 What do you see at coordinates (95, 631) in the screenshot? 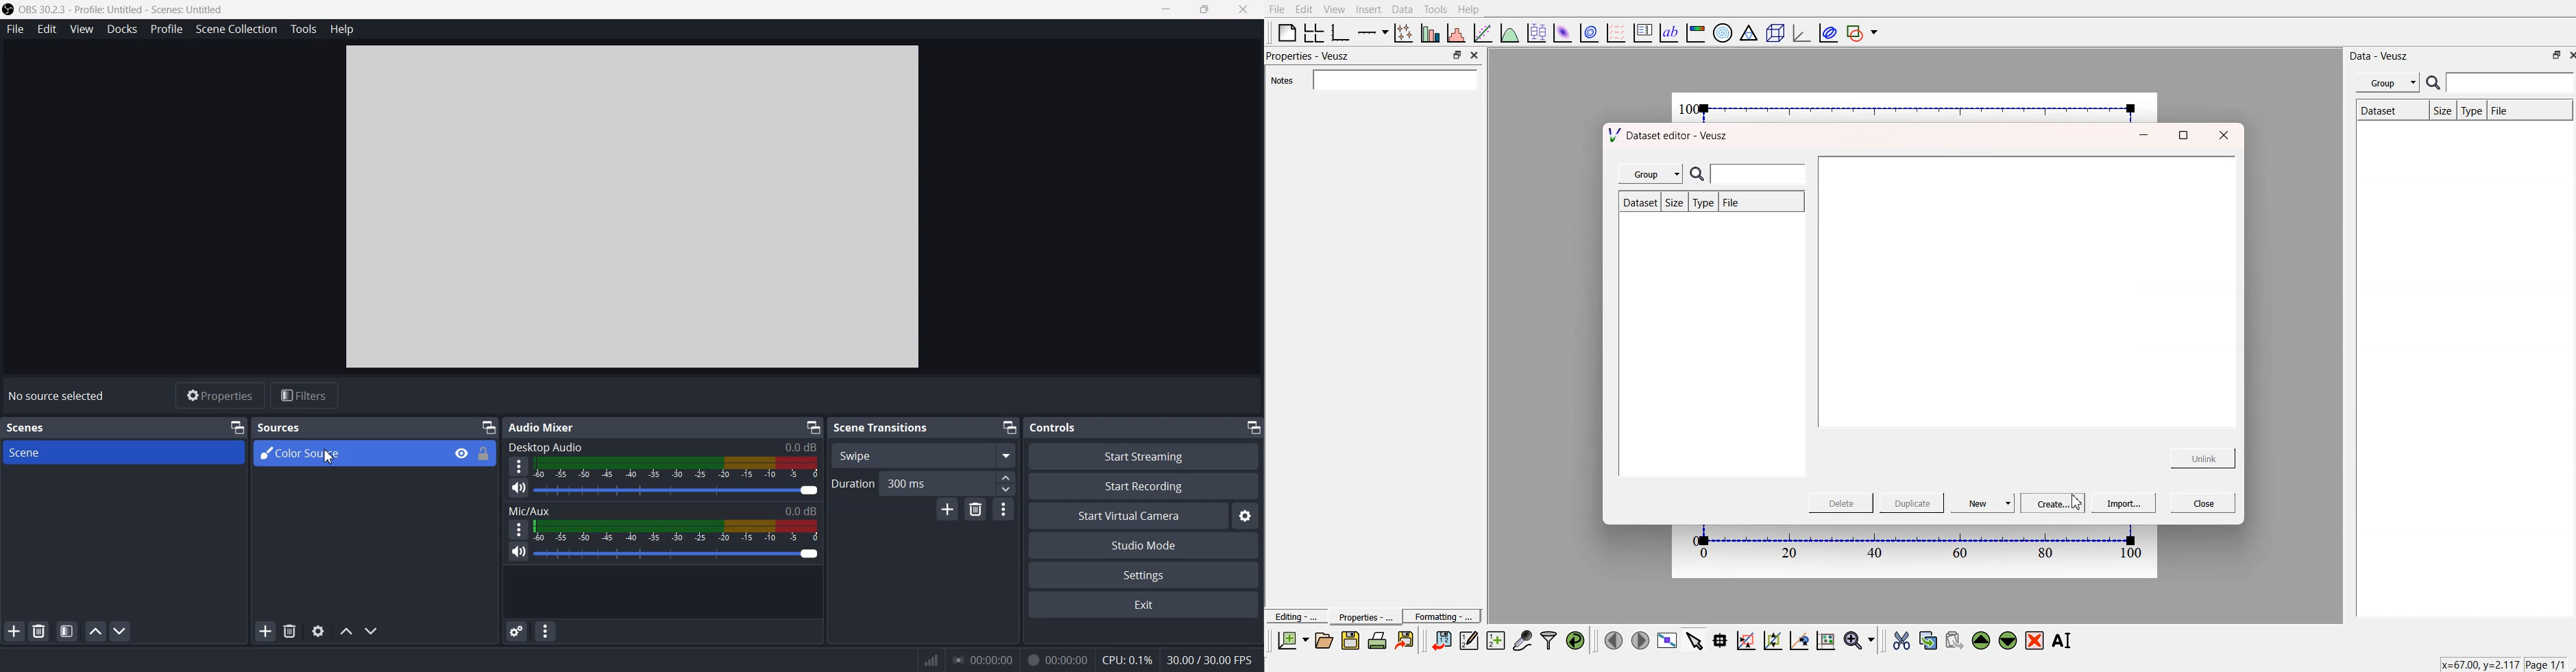
I see `Move Scene UP` at bounding box center [95, 631].